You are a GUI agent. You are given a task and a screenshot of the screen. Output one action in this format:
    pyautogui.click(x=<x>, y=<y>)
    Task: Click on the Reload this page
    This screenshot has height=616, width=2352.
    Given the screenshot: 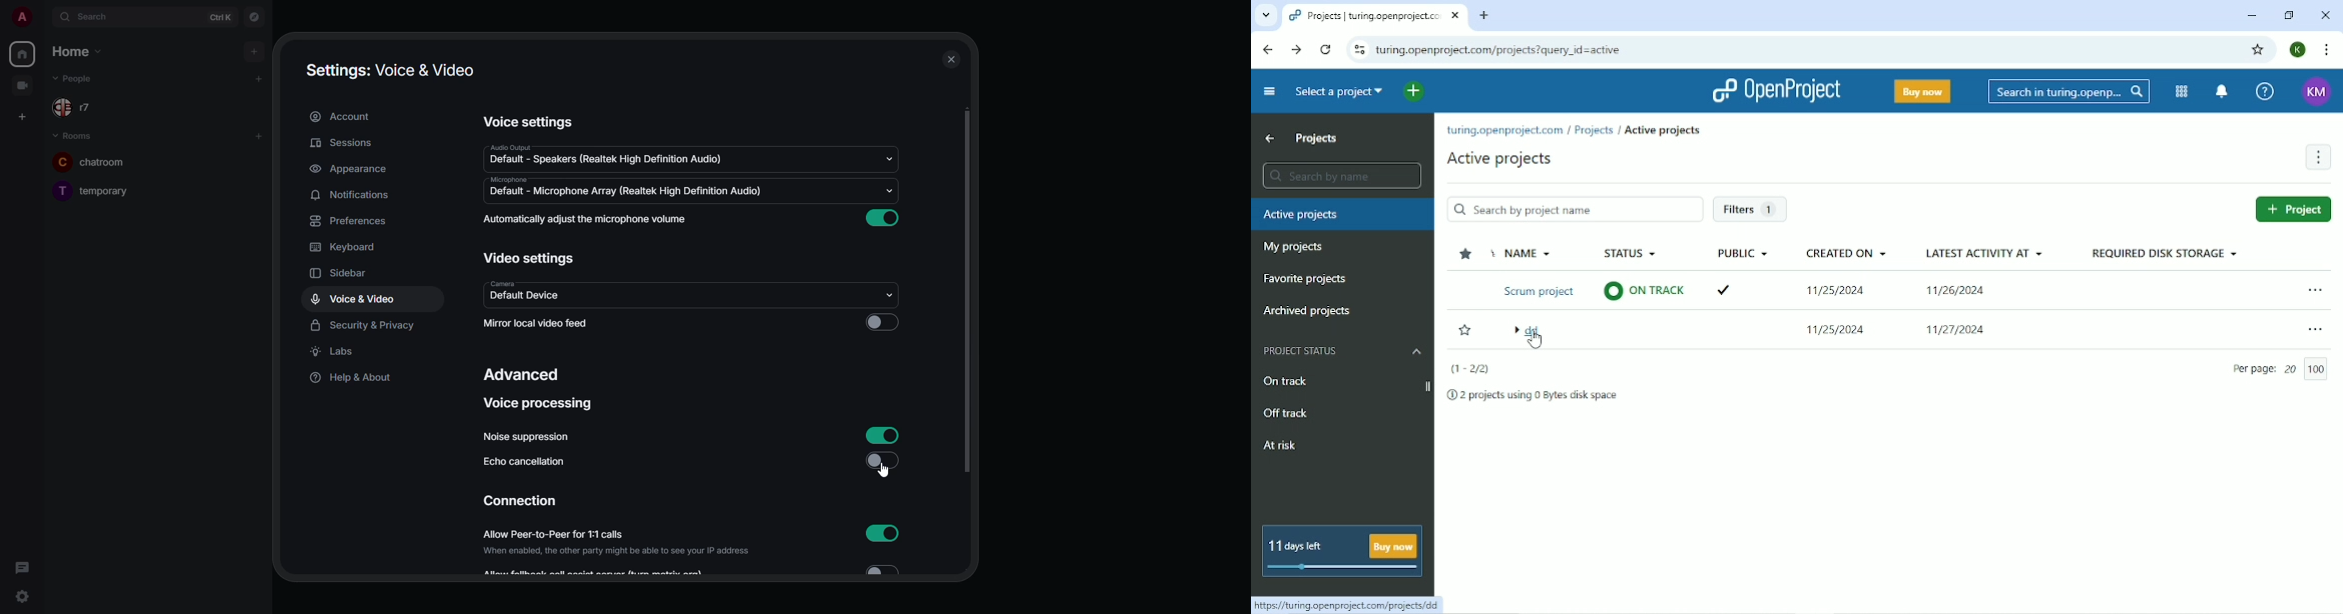 What is the action you would take?
    pyautogui.click(x=1327, y=49)
    